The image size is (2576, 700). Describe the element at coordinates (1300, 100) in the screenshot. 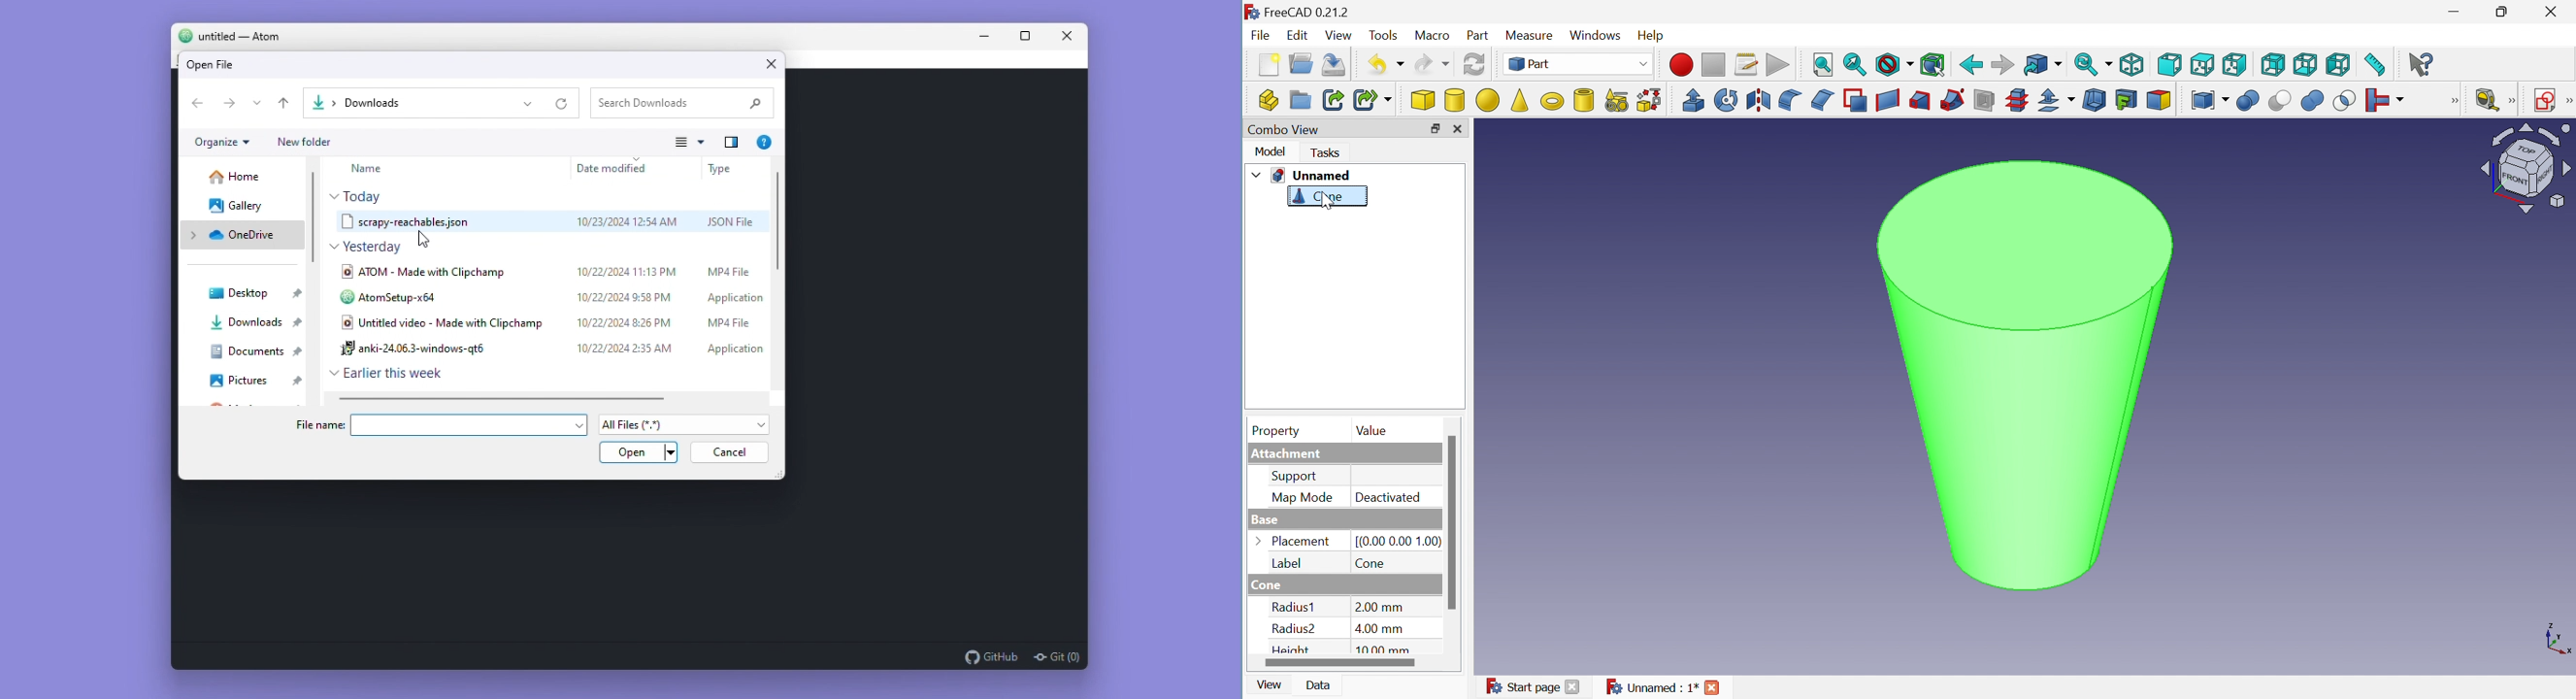

I see `Create group` at that location.